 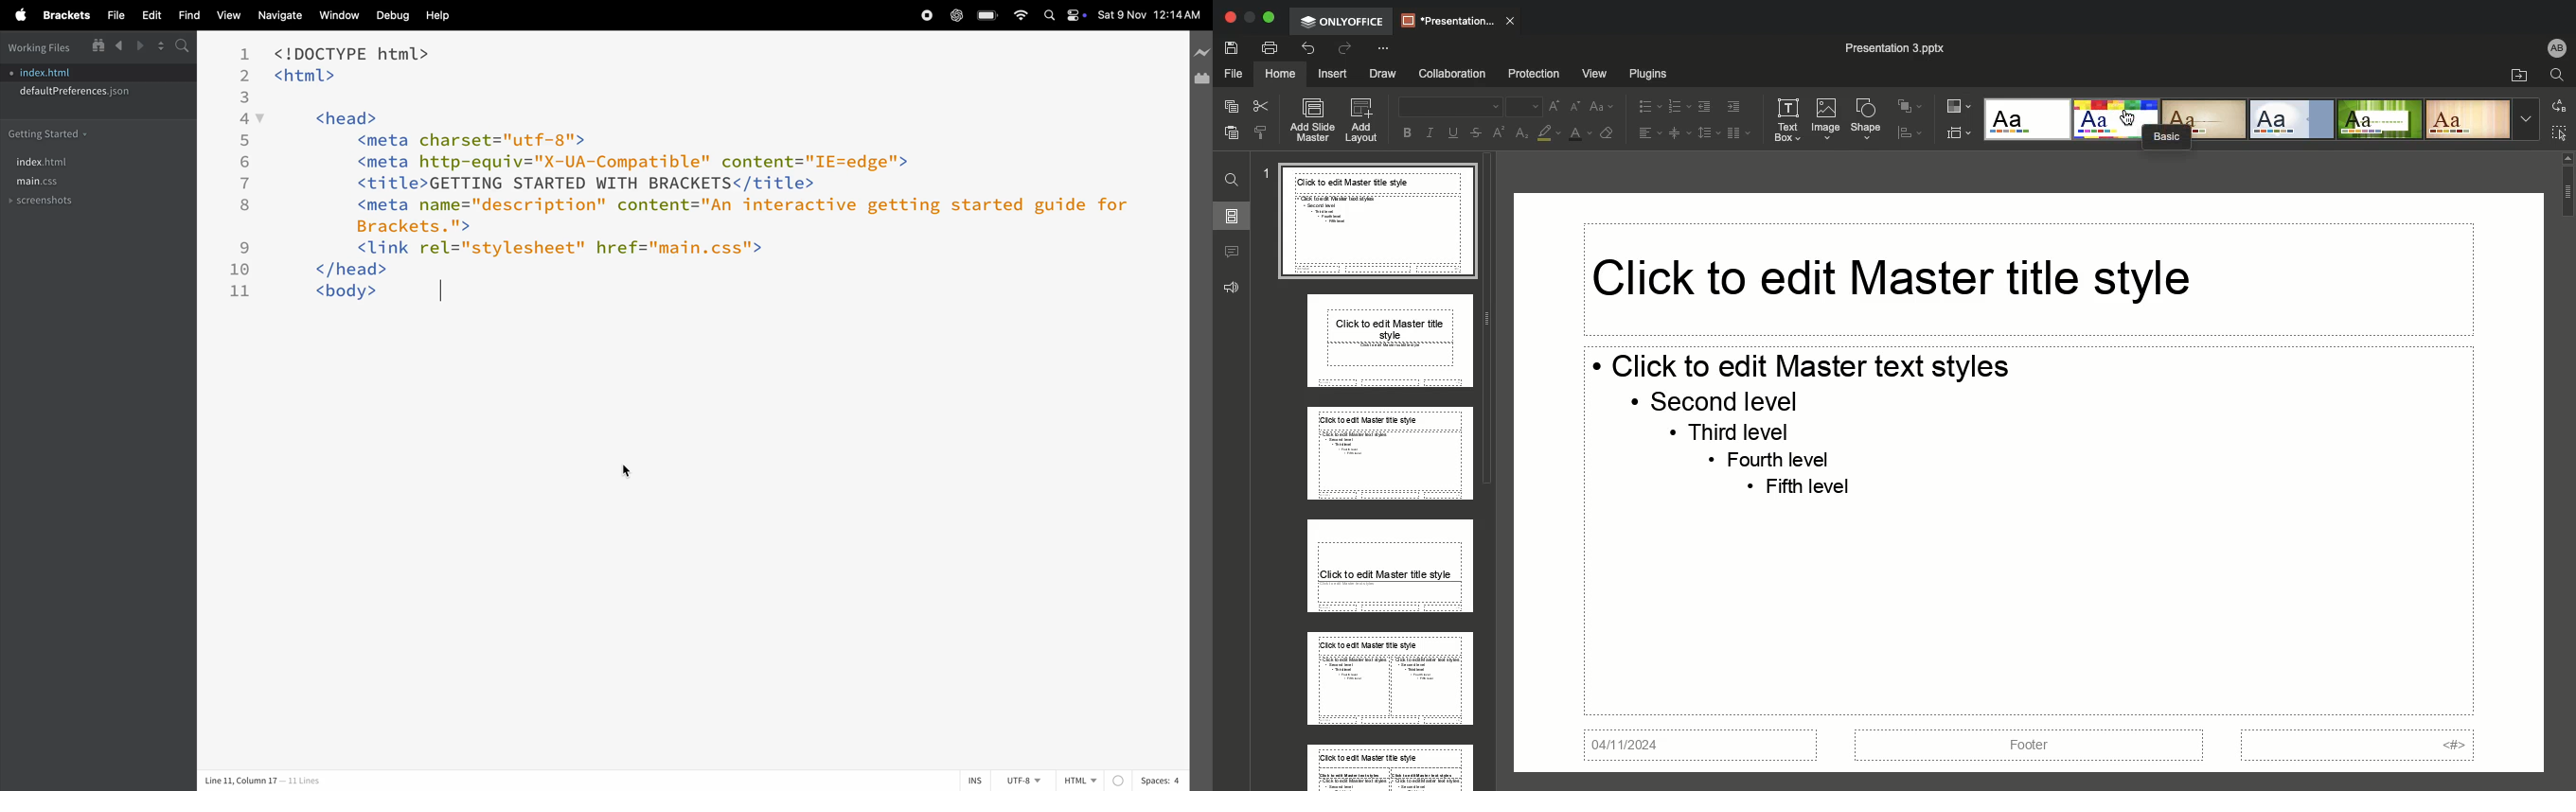 I want to click on Column, so click(x=1740, y=134).